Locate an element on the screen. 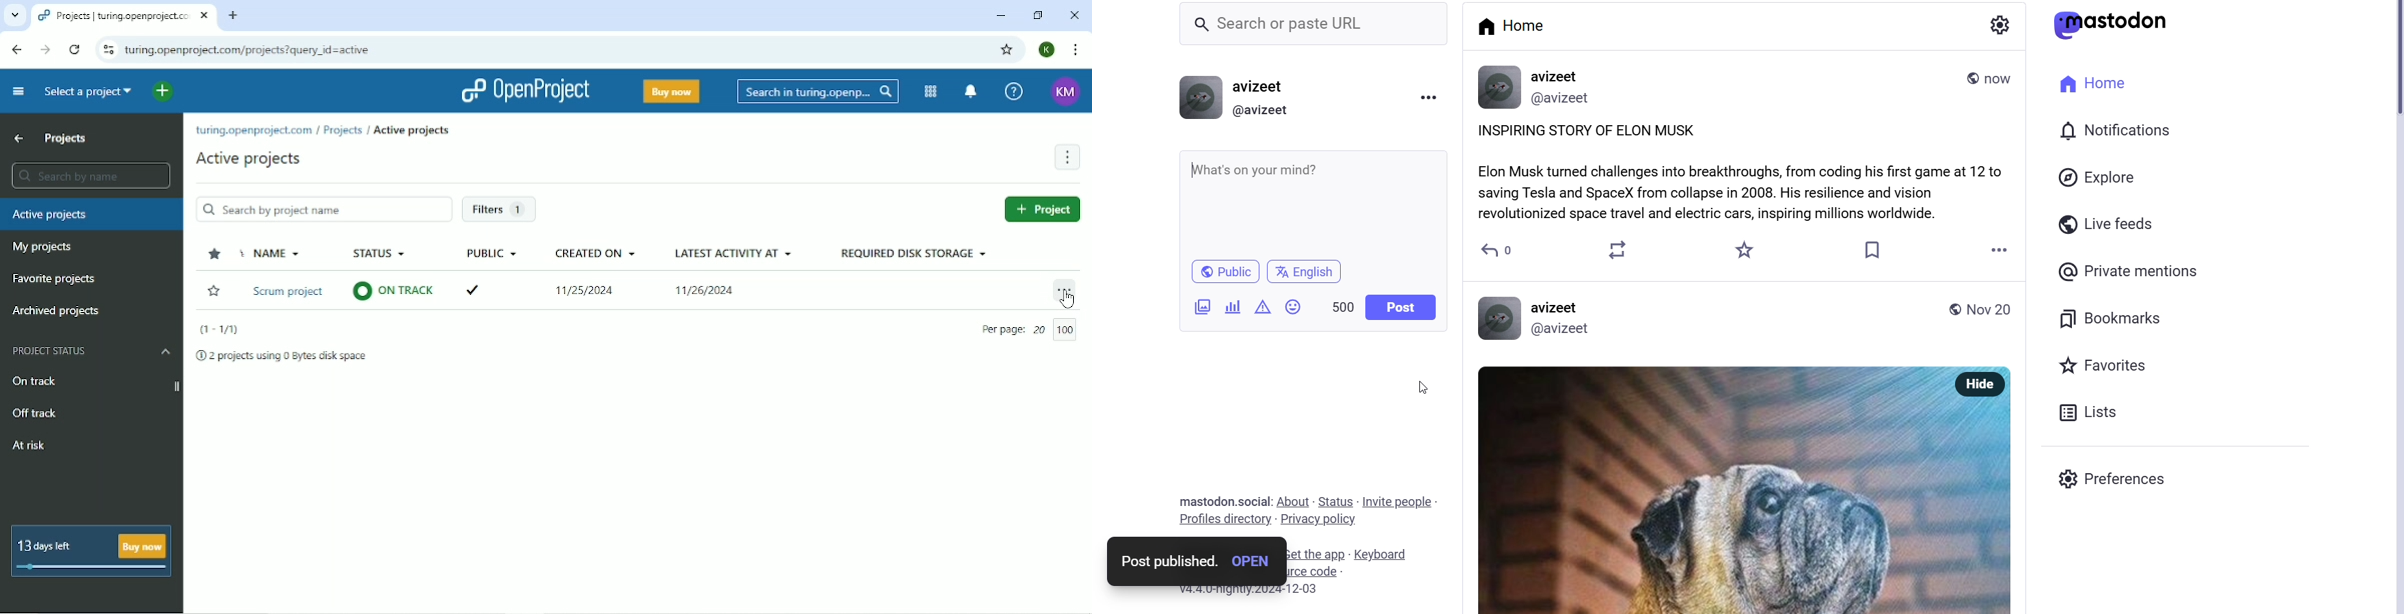  11/26/2024 is located at coordinates (704, 293).